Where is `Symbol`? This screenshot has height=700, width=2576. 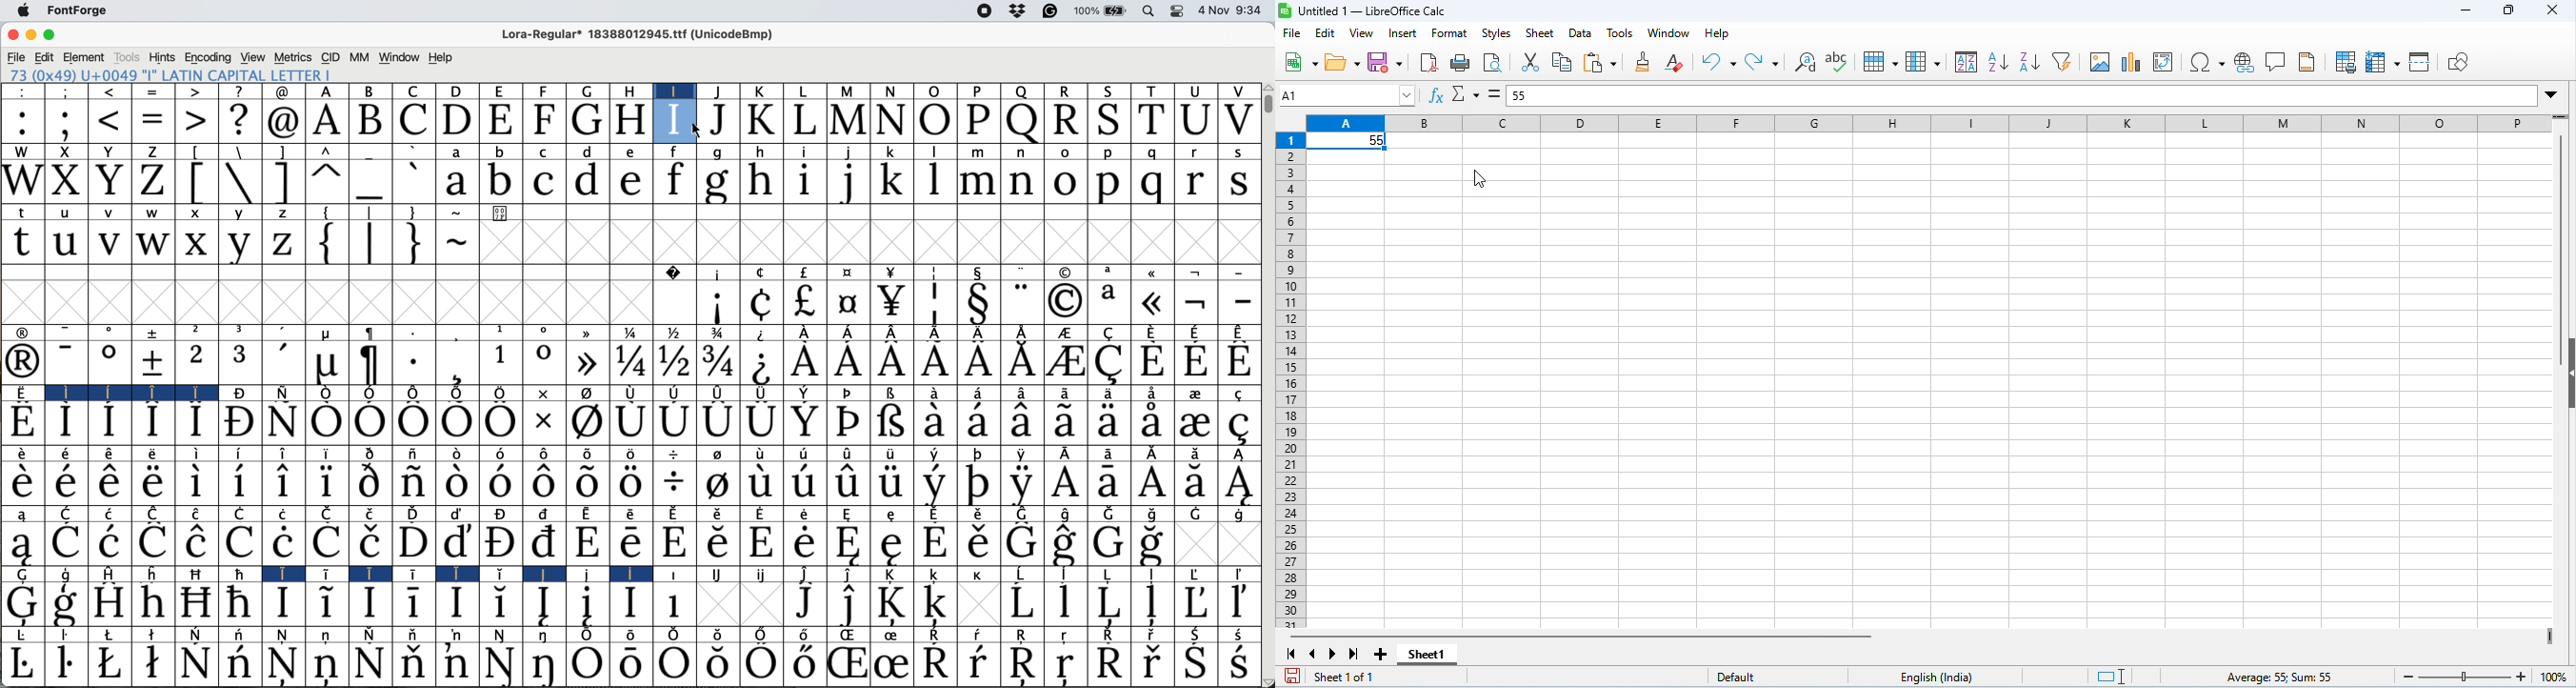 Symbol is located at coordinates (283, 665).